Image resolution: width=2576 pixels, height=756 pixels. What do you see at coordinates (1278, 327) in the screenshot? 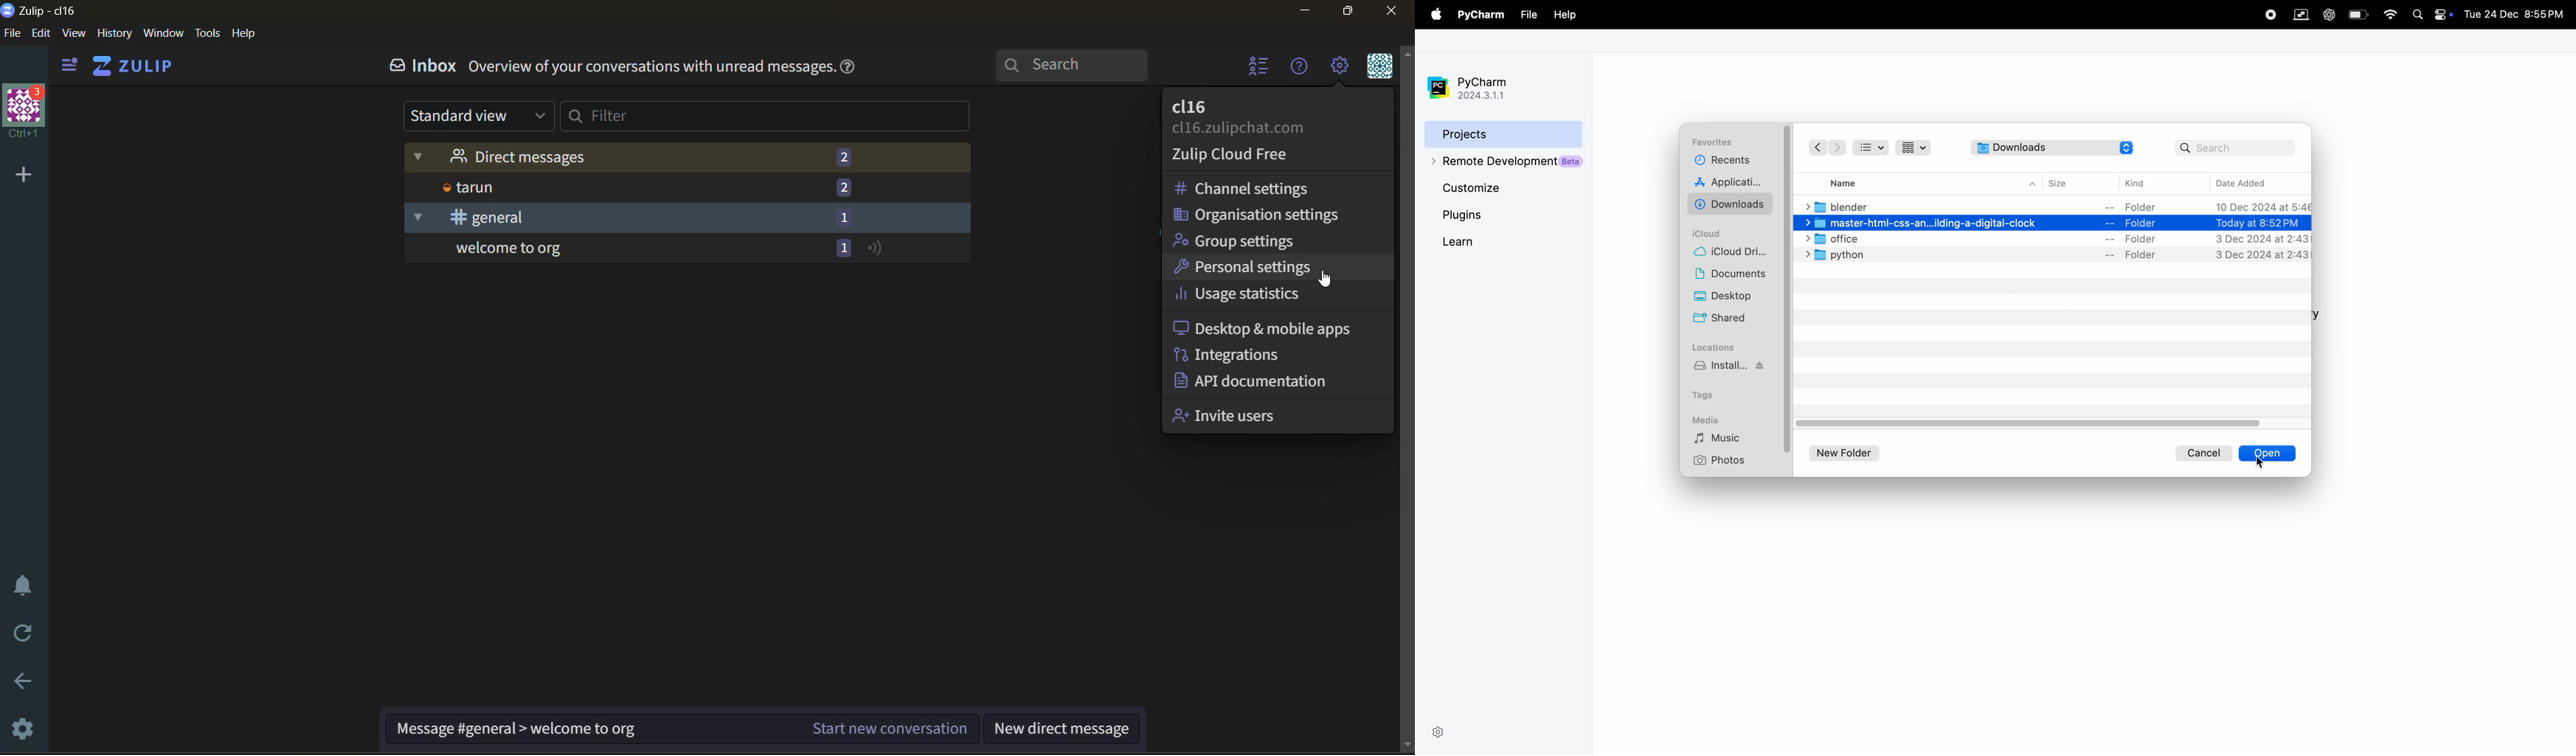
I see `desktop and mobile apps` at bounding box center [1278, 327].